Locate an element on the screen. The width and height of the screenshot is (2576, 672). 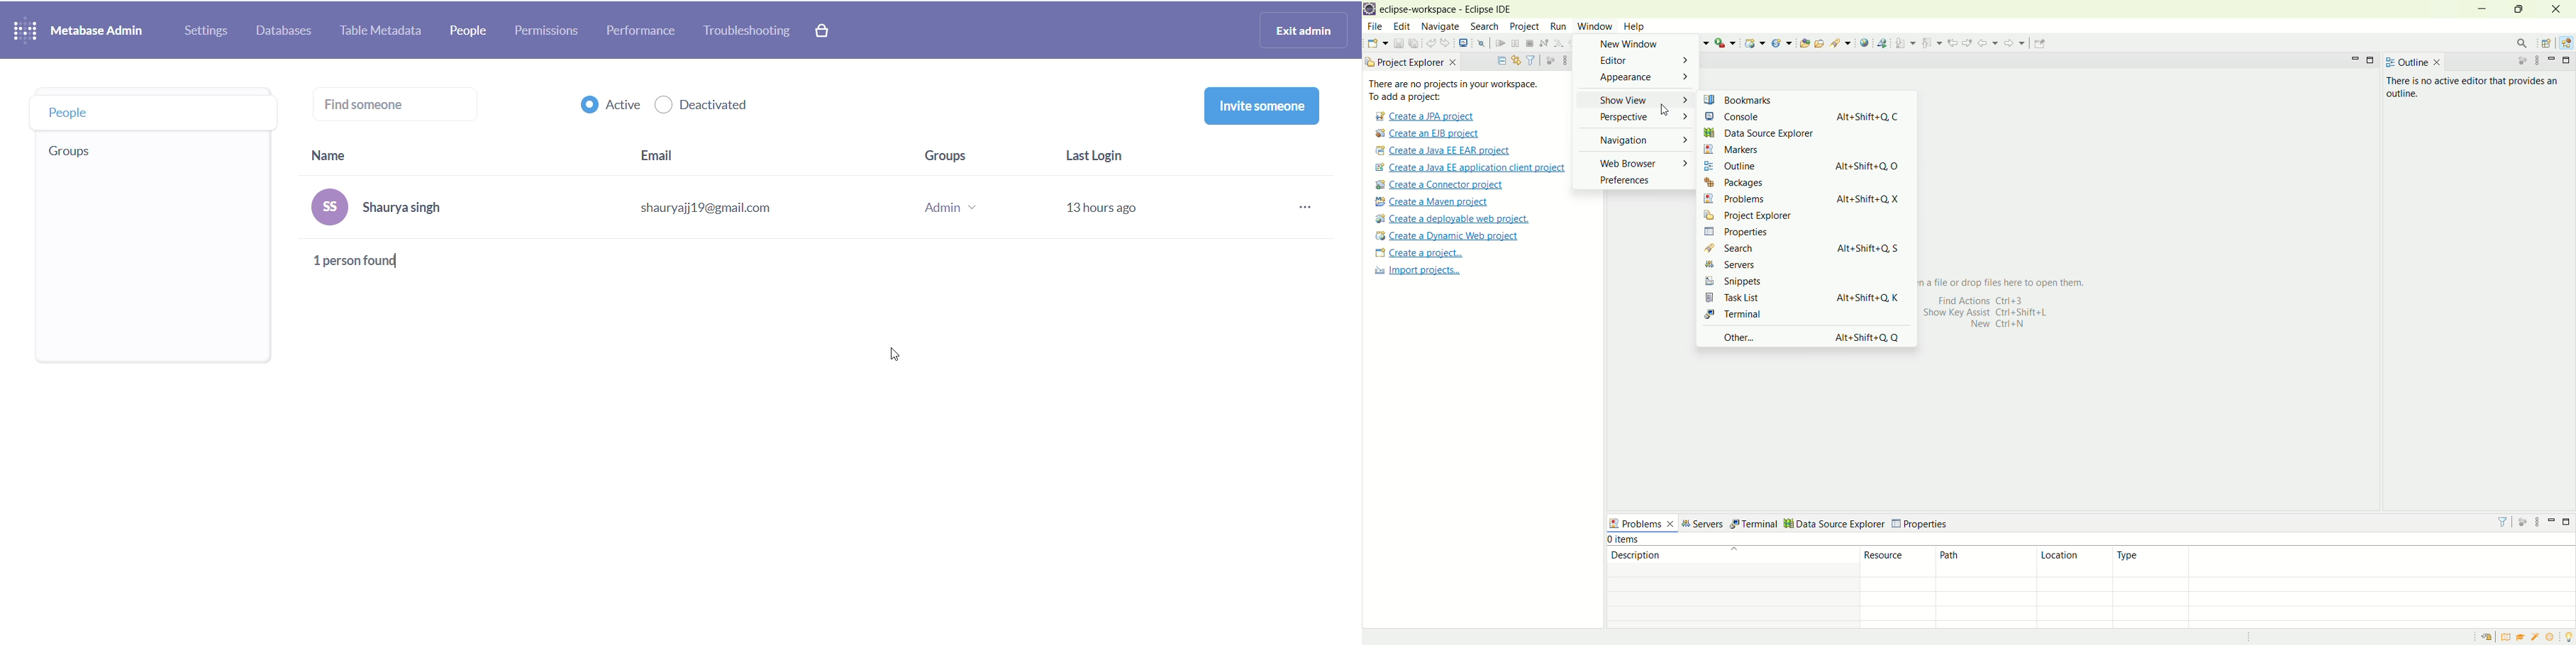
focus on active tasks is located at coordinates (1548, 60).